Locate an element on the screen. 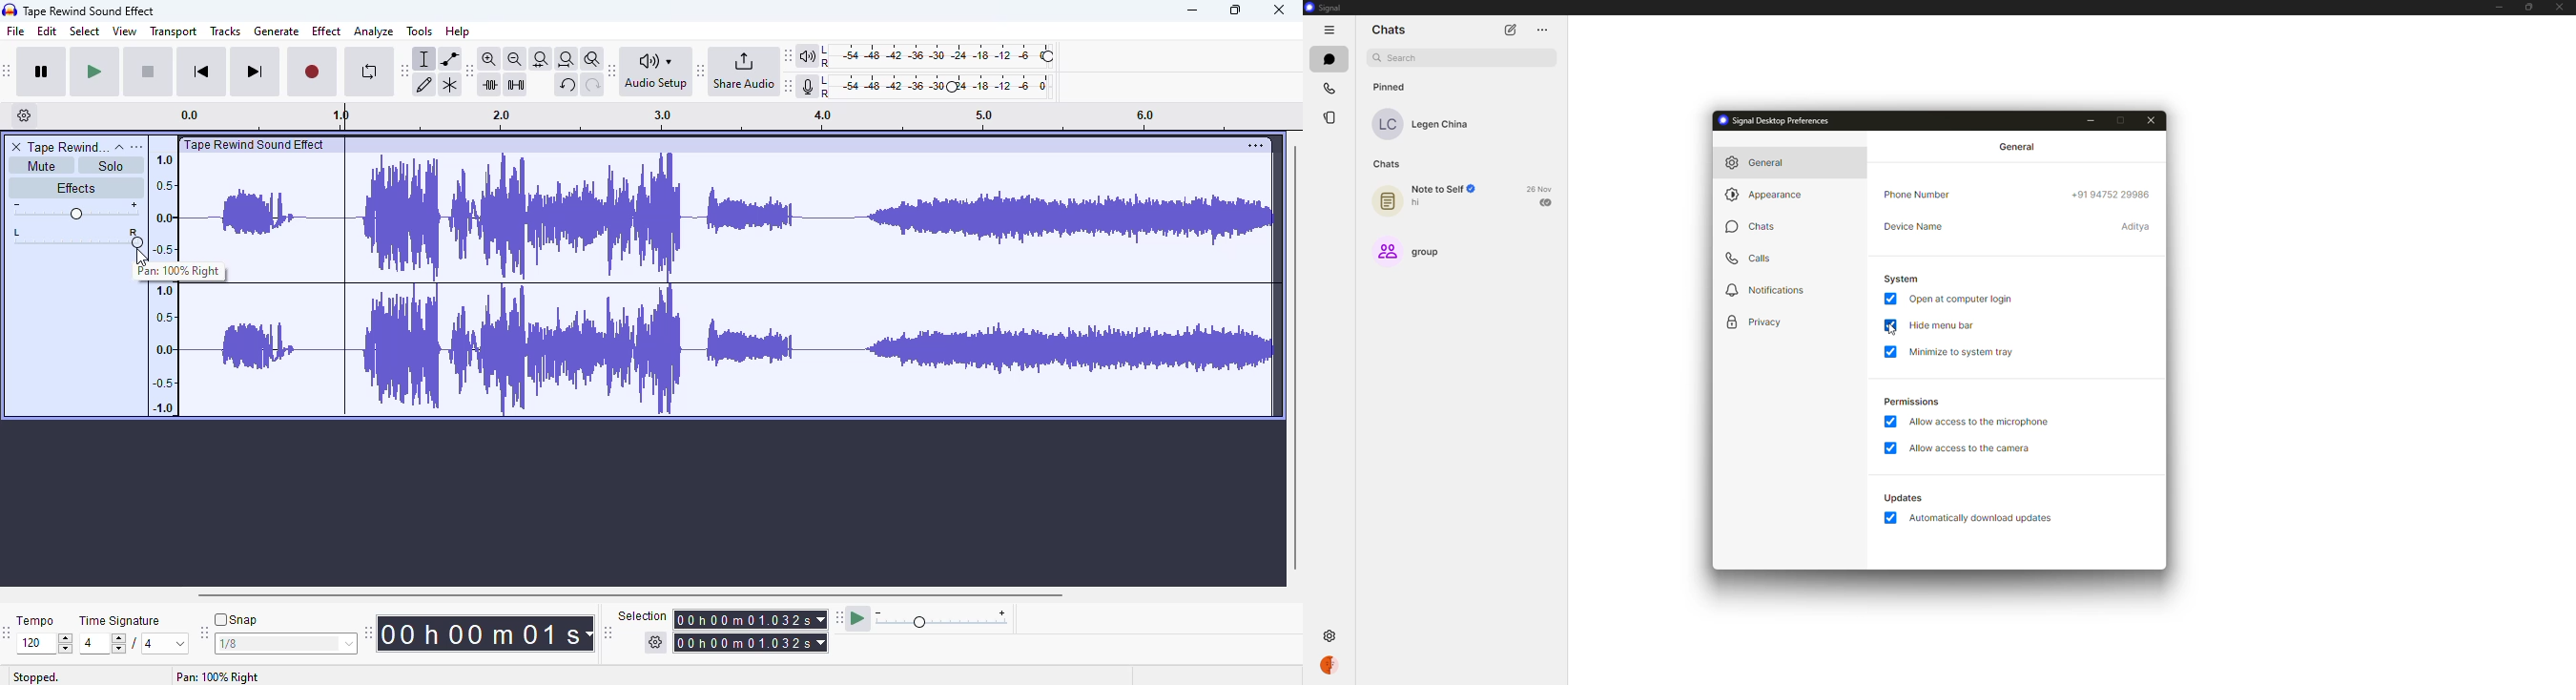 Image resolution: width=2576 pixels, height=700 pixels. effects is located at coordinates (75, 187).